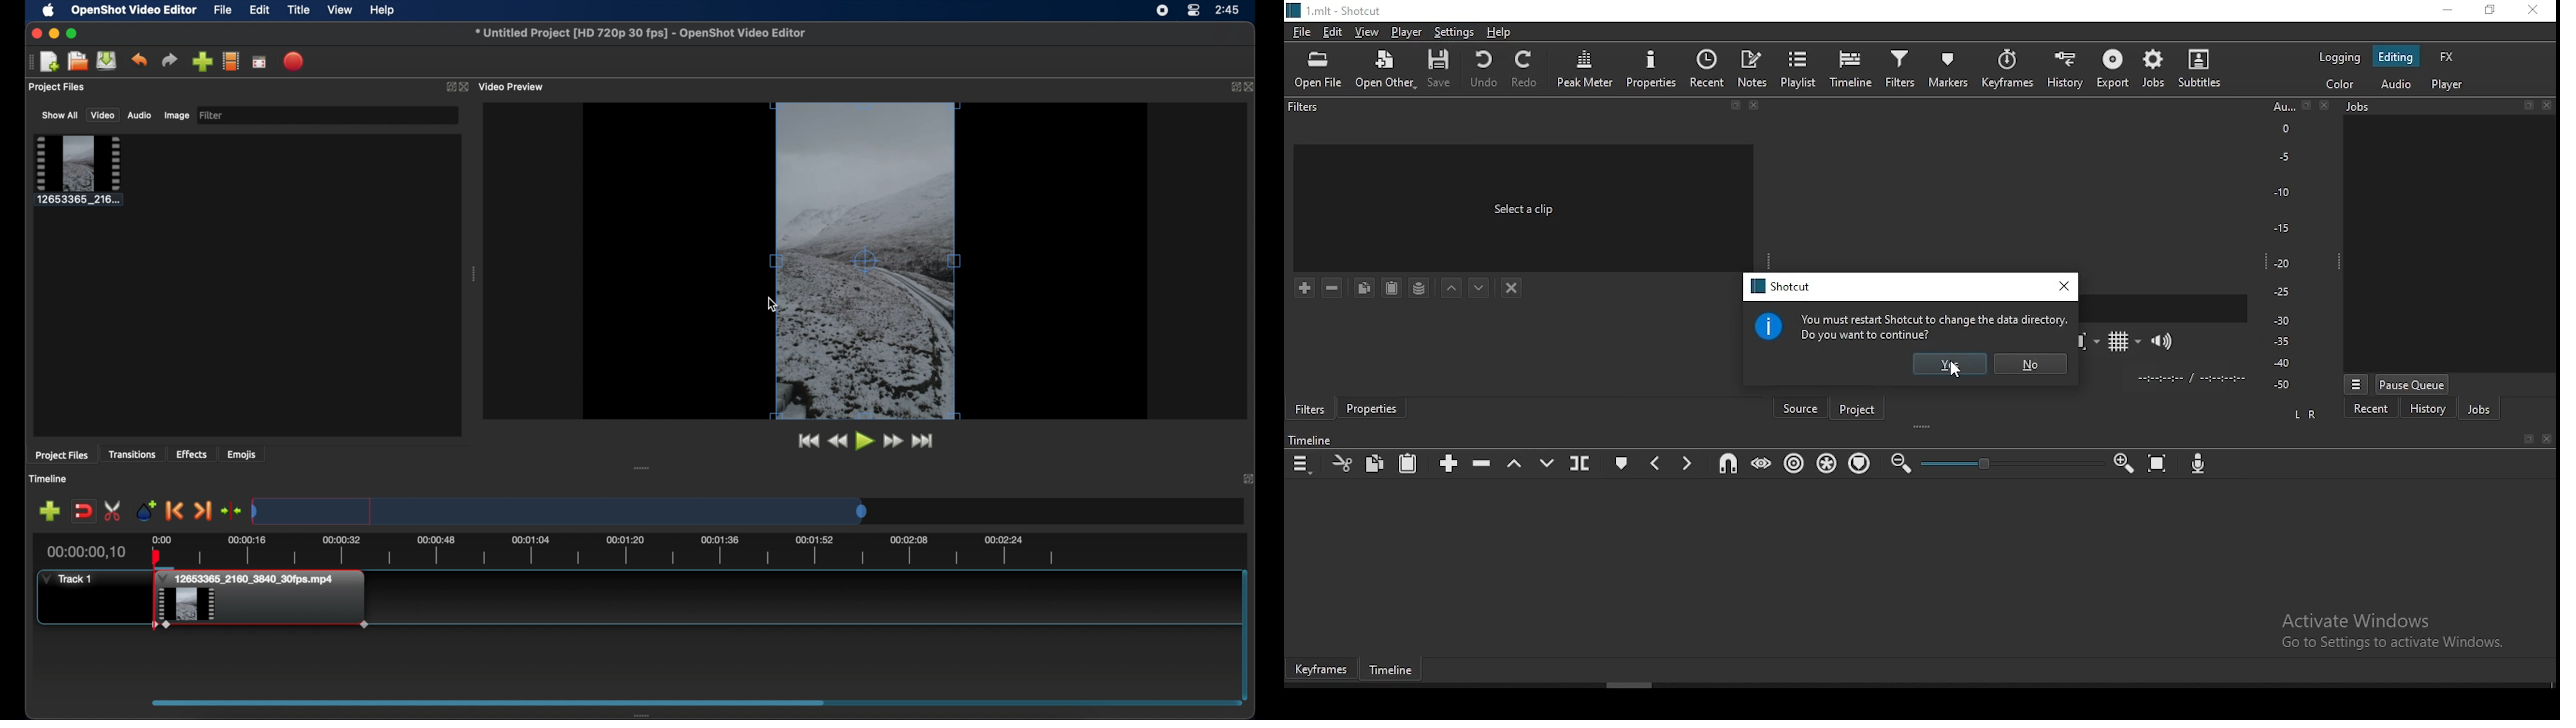 This screenshot has height=728, width=2576. Describe the element at coordinates (893, 441) in the screenshot. I see `fast forward` at that location.